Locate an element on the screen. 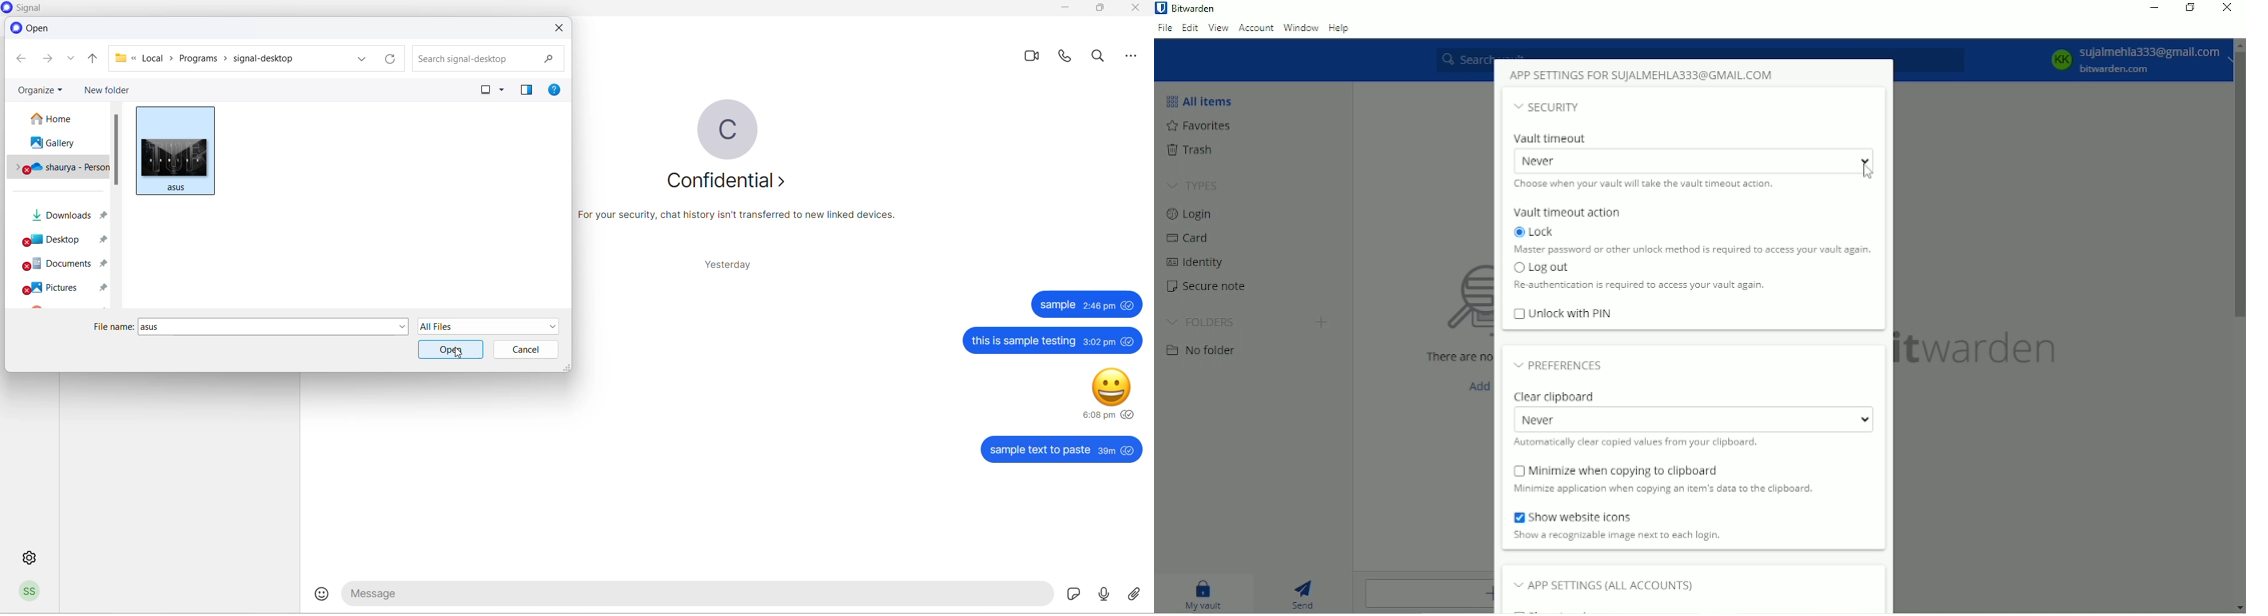  cancel is located at coordinates (526, 349).